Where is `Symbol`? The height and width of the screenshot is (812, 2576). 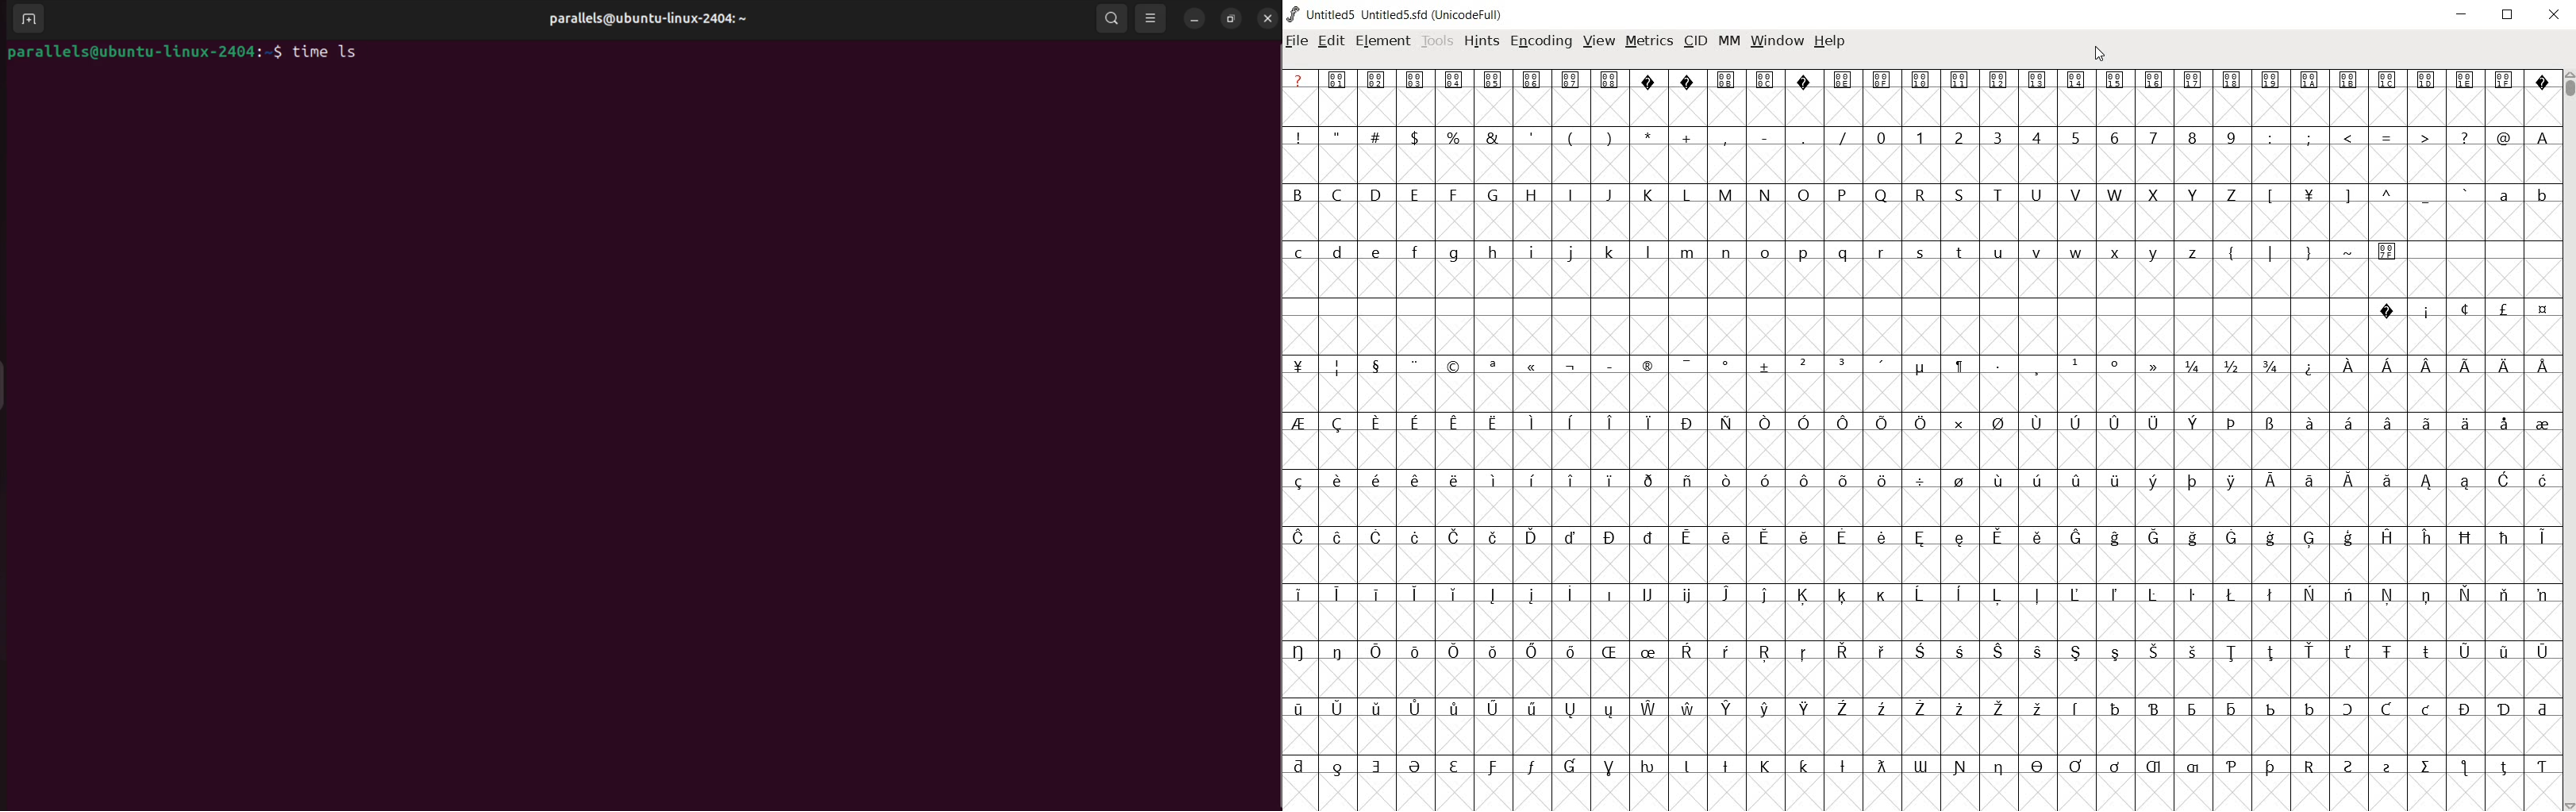
Symbol is located at coordinates (2542, 651).